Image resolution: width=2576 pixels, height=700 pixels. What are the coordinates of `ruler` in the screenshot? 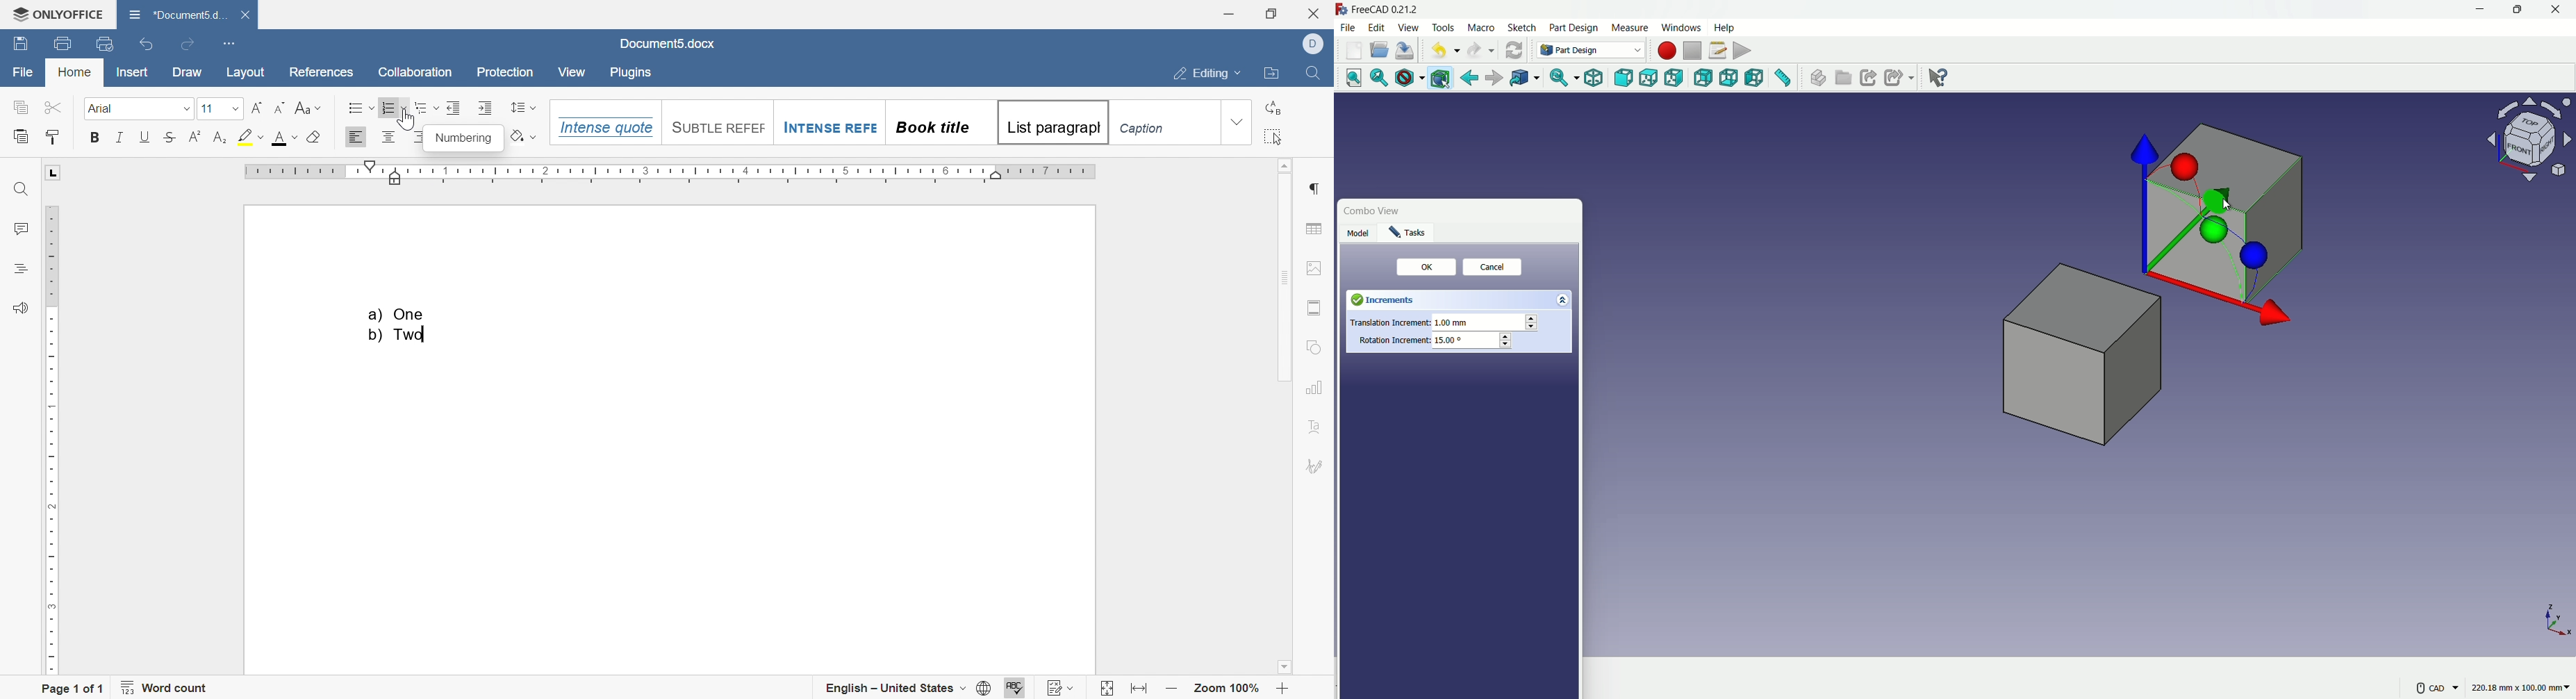 It's located at (672, 172).